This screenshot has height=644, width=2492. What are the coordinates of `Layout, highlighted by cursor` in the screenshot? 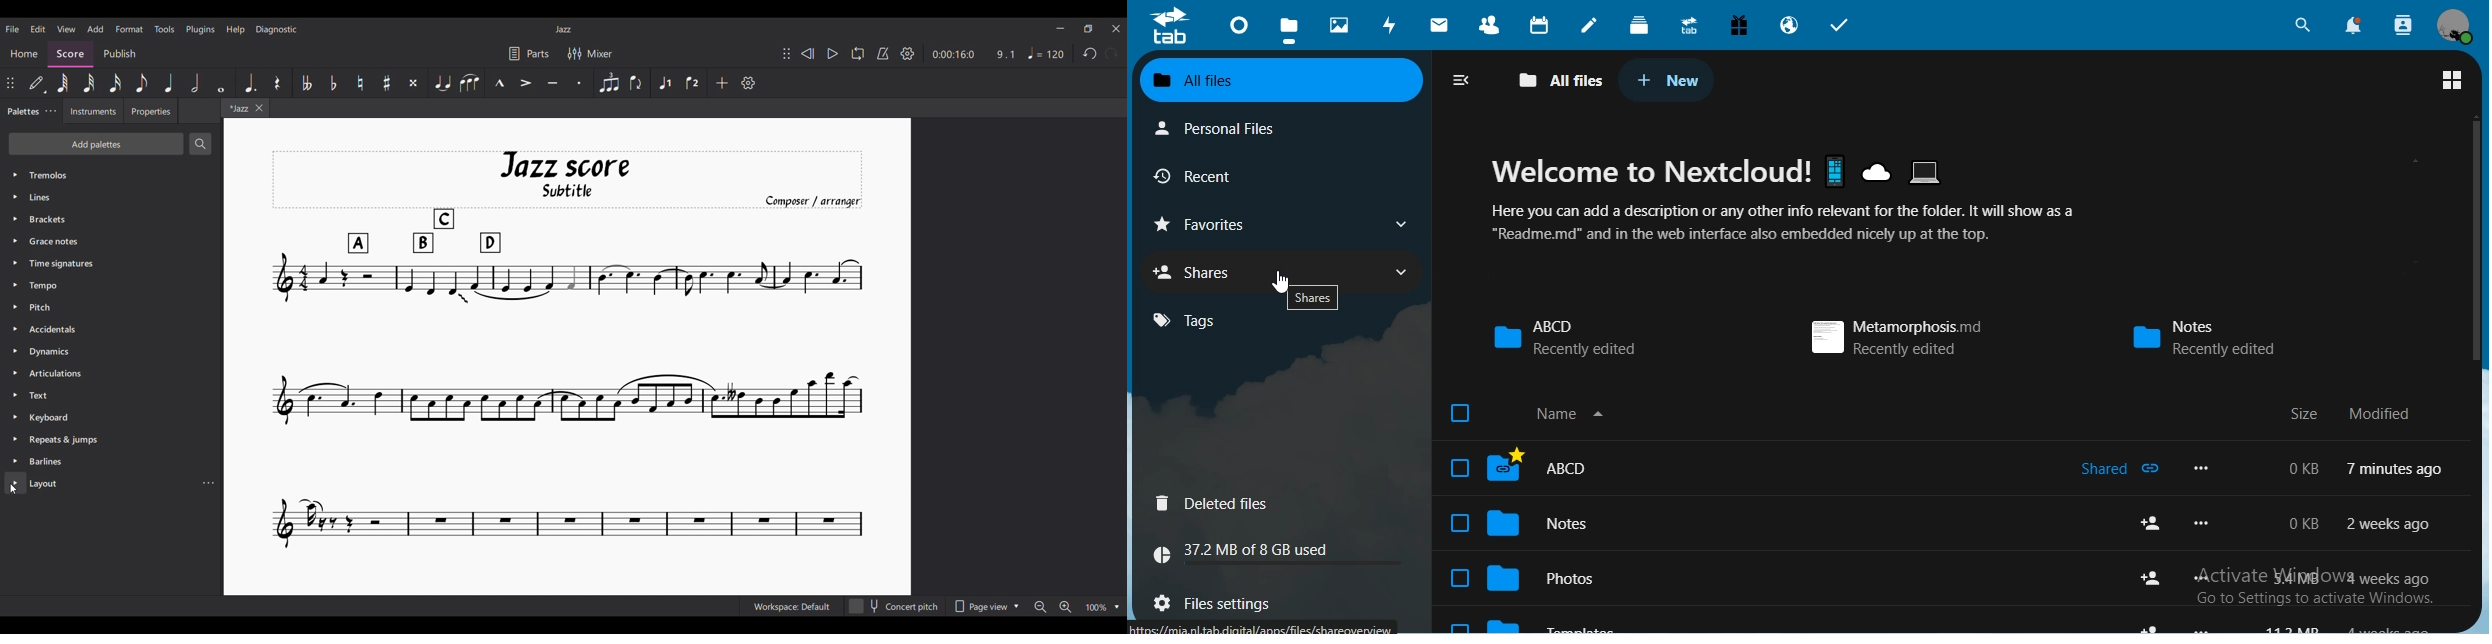 It's located at (100, 483).